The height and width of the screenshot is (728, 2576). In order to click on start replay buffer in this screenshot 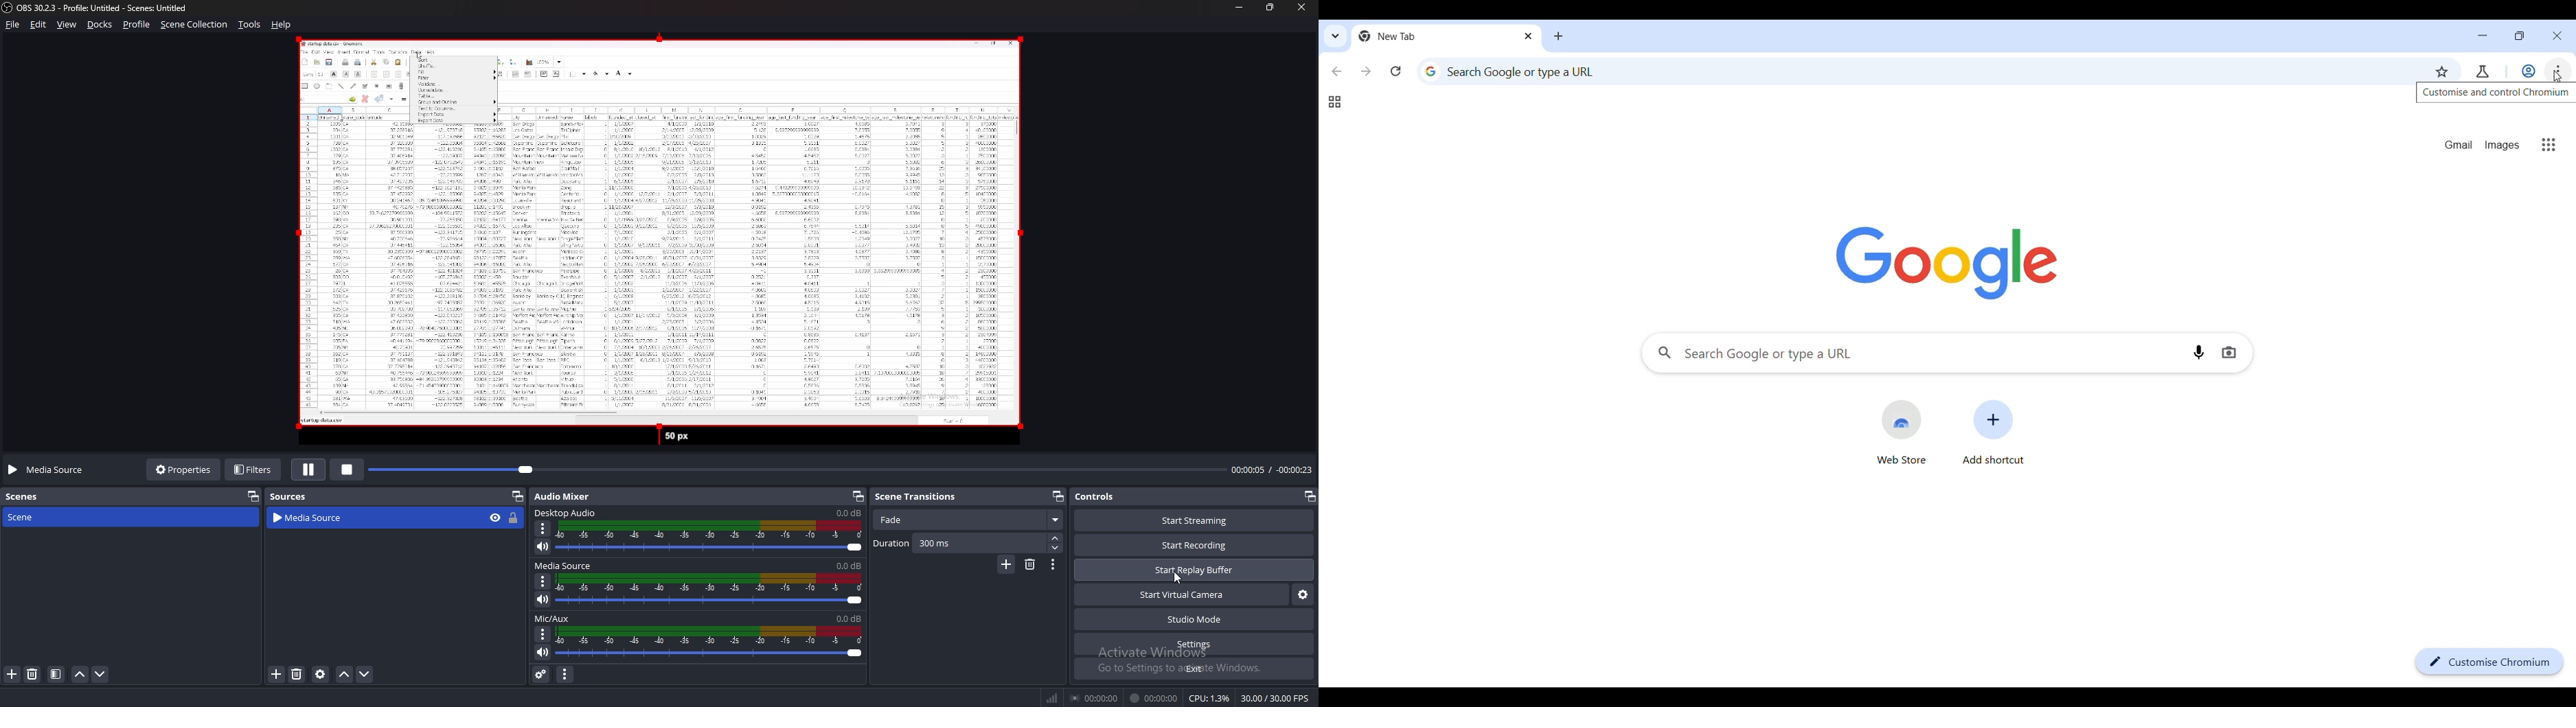, I will do `click(1195, 569)`.